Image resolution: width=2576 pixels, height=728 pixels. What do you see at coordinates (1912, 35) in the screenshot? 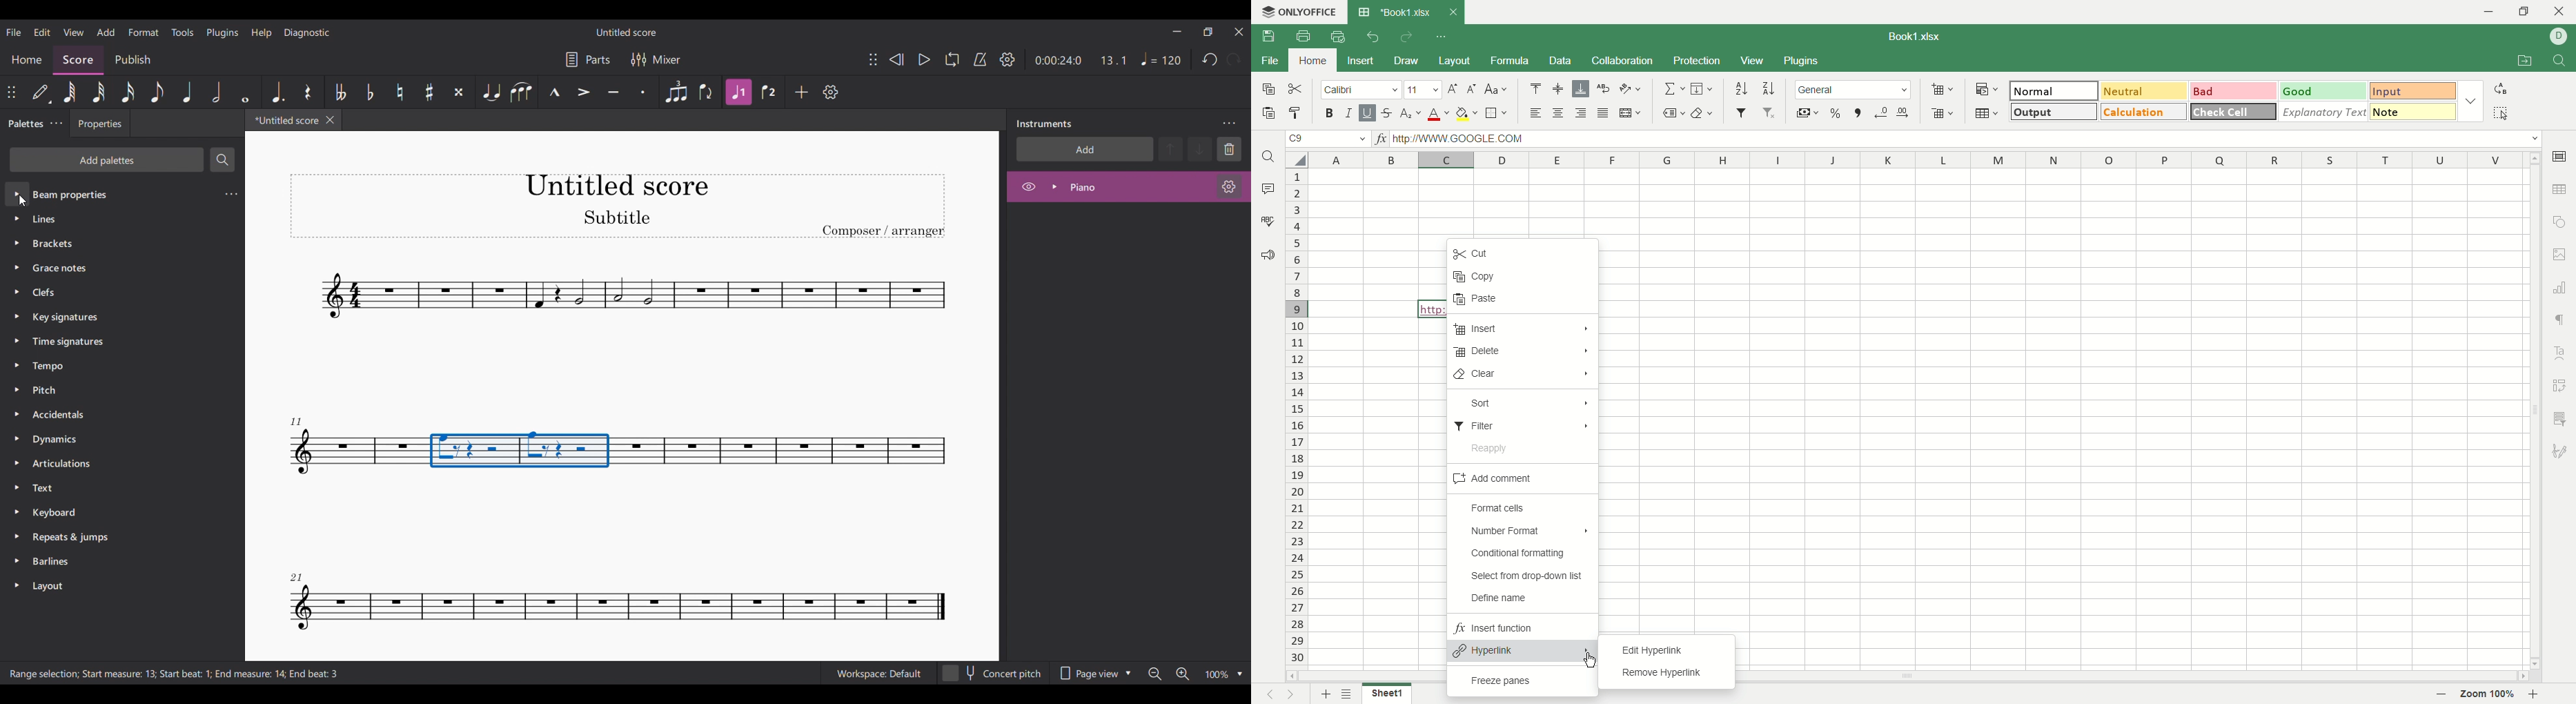
I see `book name` at bounding box center [1912, 35].